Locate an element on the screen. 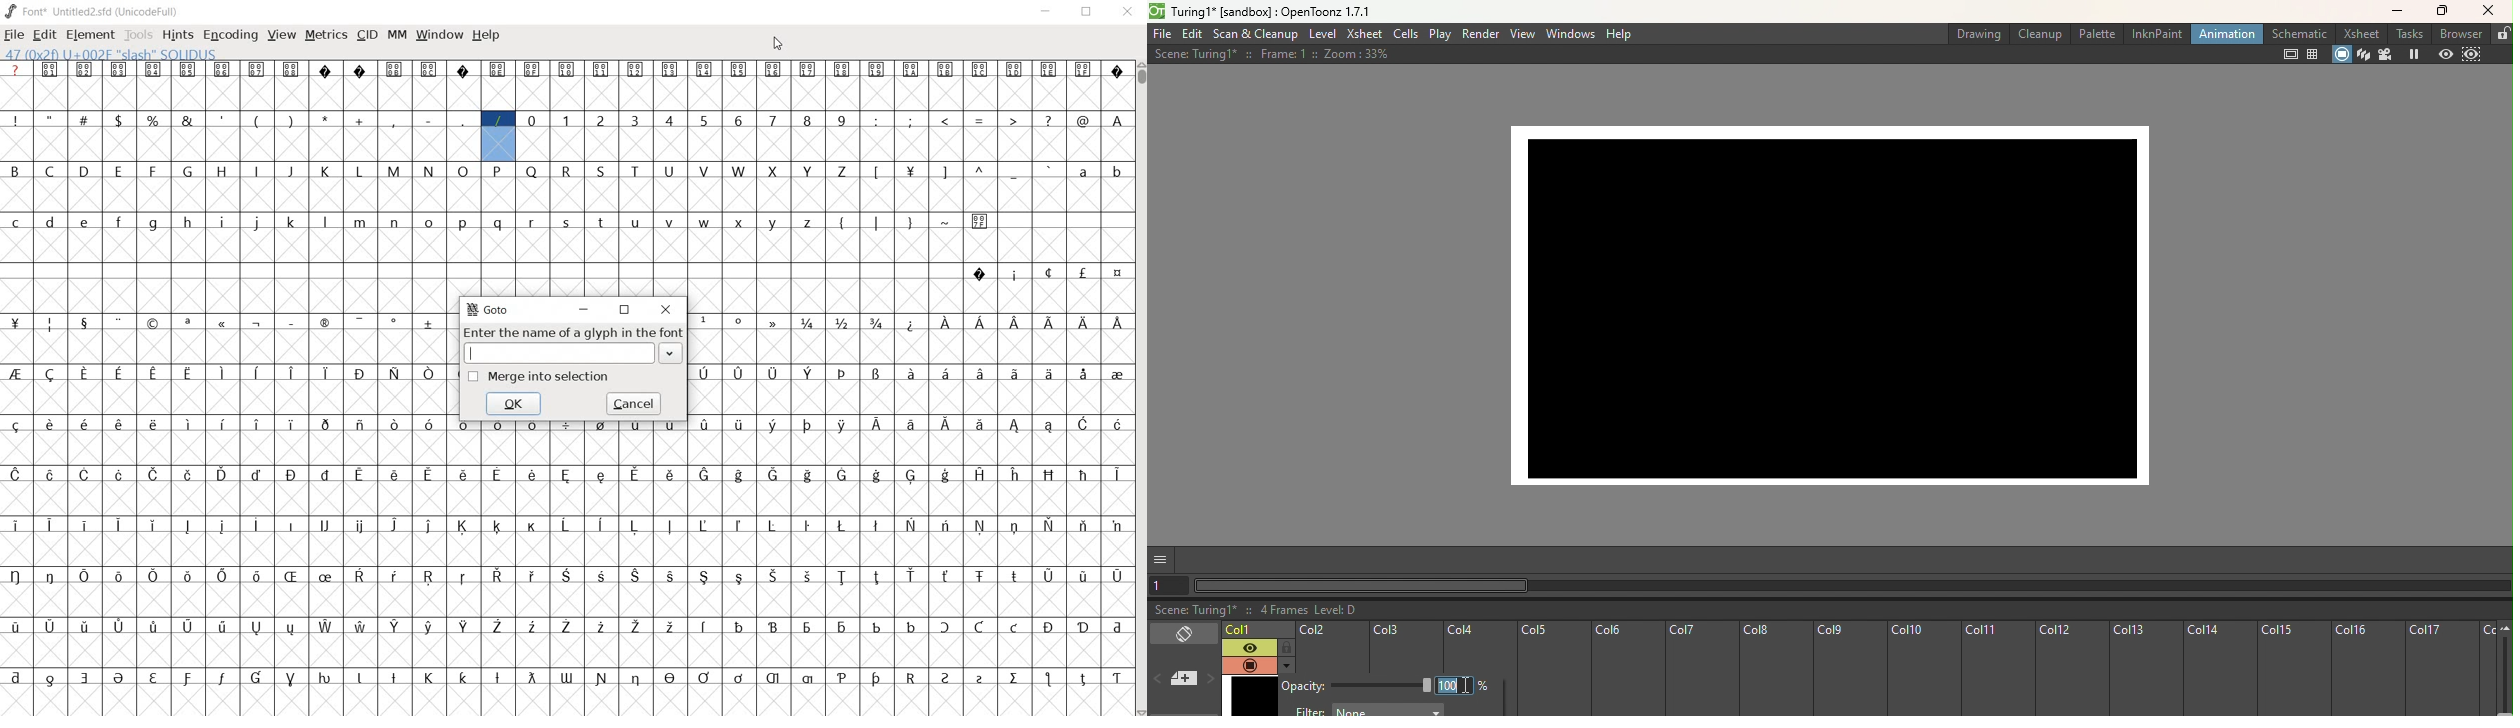 The image size is (2520, 728). glyph is located at coordinates (945, 627).